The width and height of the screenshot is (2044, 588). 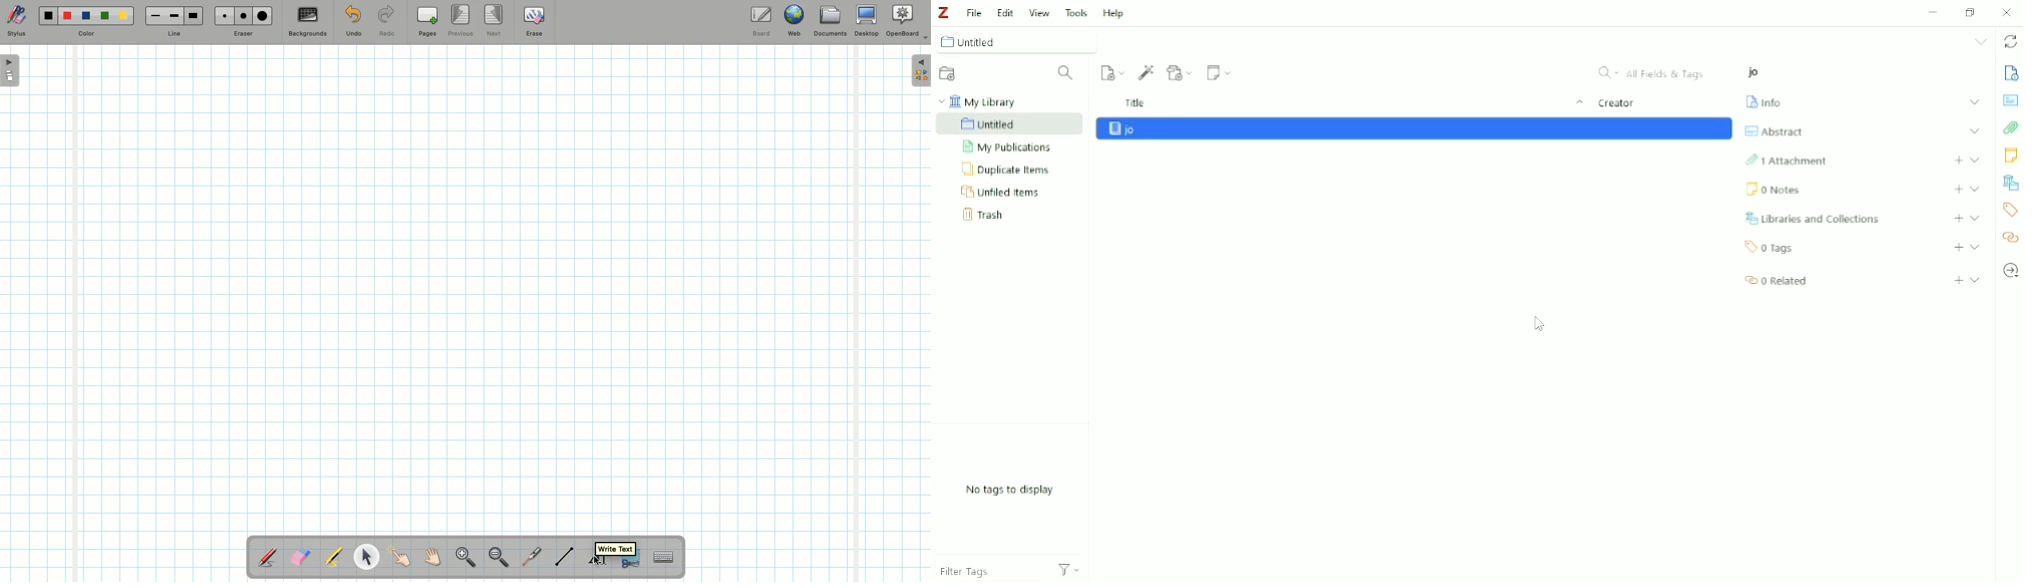 What do you see at coordinates (1977, 189) in the screenshot?
I see `Expand Section` at bounding box center [1977, 189].